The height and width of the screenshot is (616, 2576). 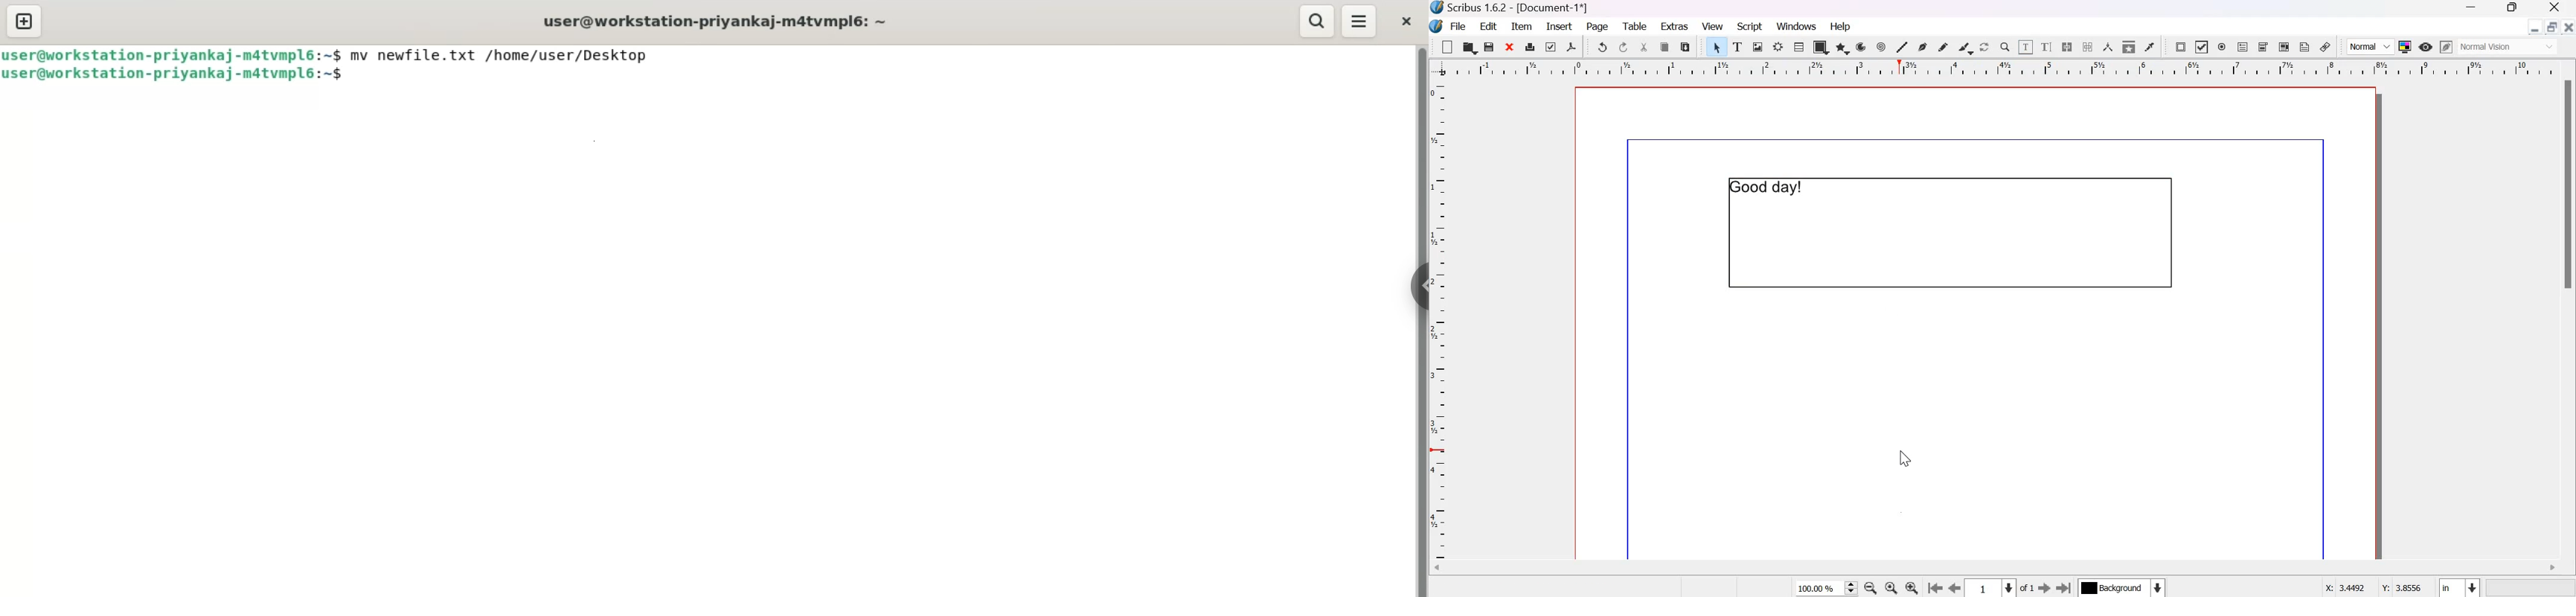 I want to click on unlink text frames, so click(x=2087, y=47).